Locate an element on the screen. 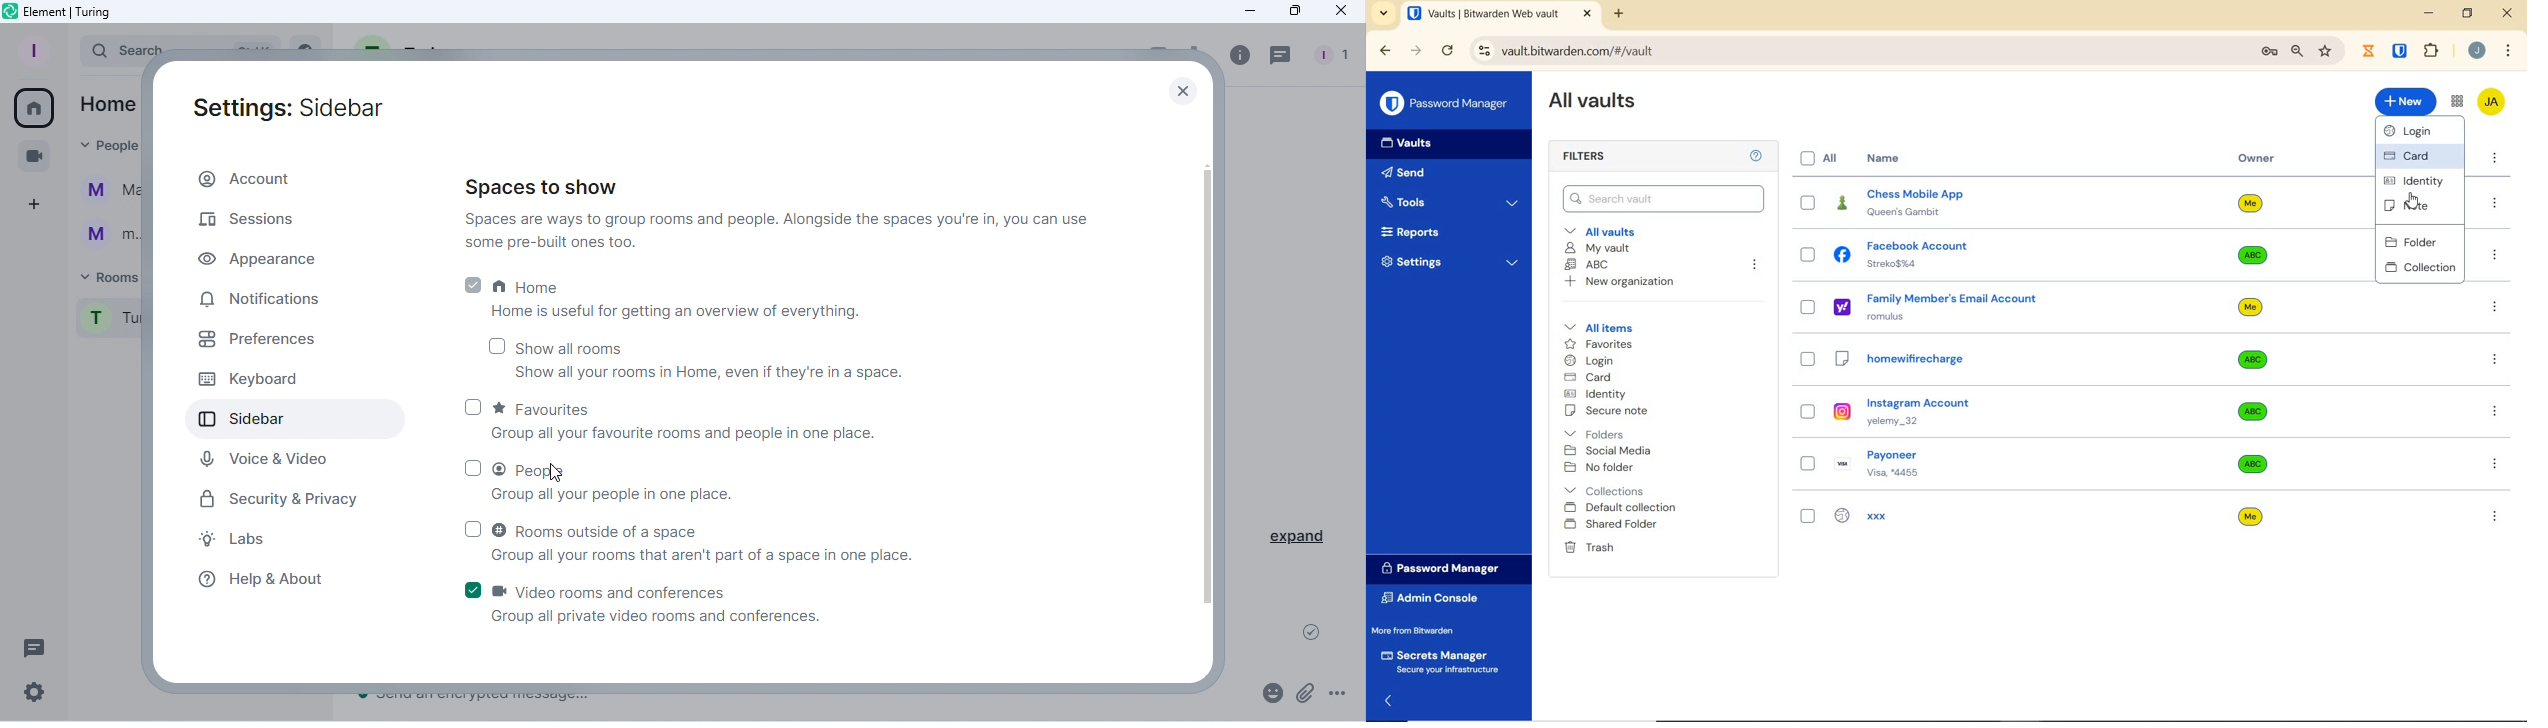 This screenshot has height=728, width=2548. Expand is located at coordinates (1295, 536).